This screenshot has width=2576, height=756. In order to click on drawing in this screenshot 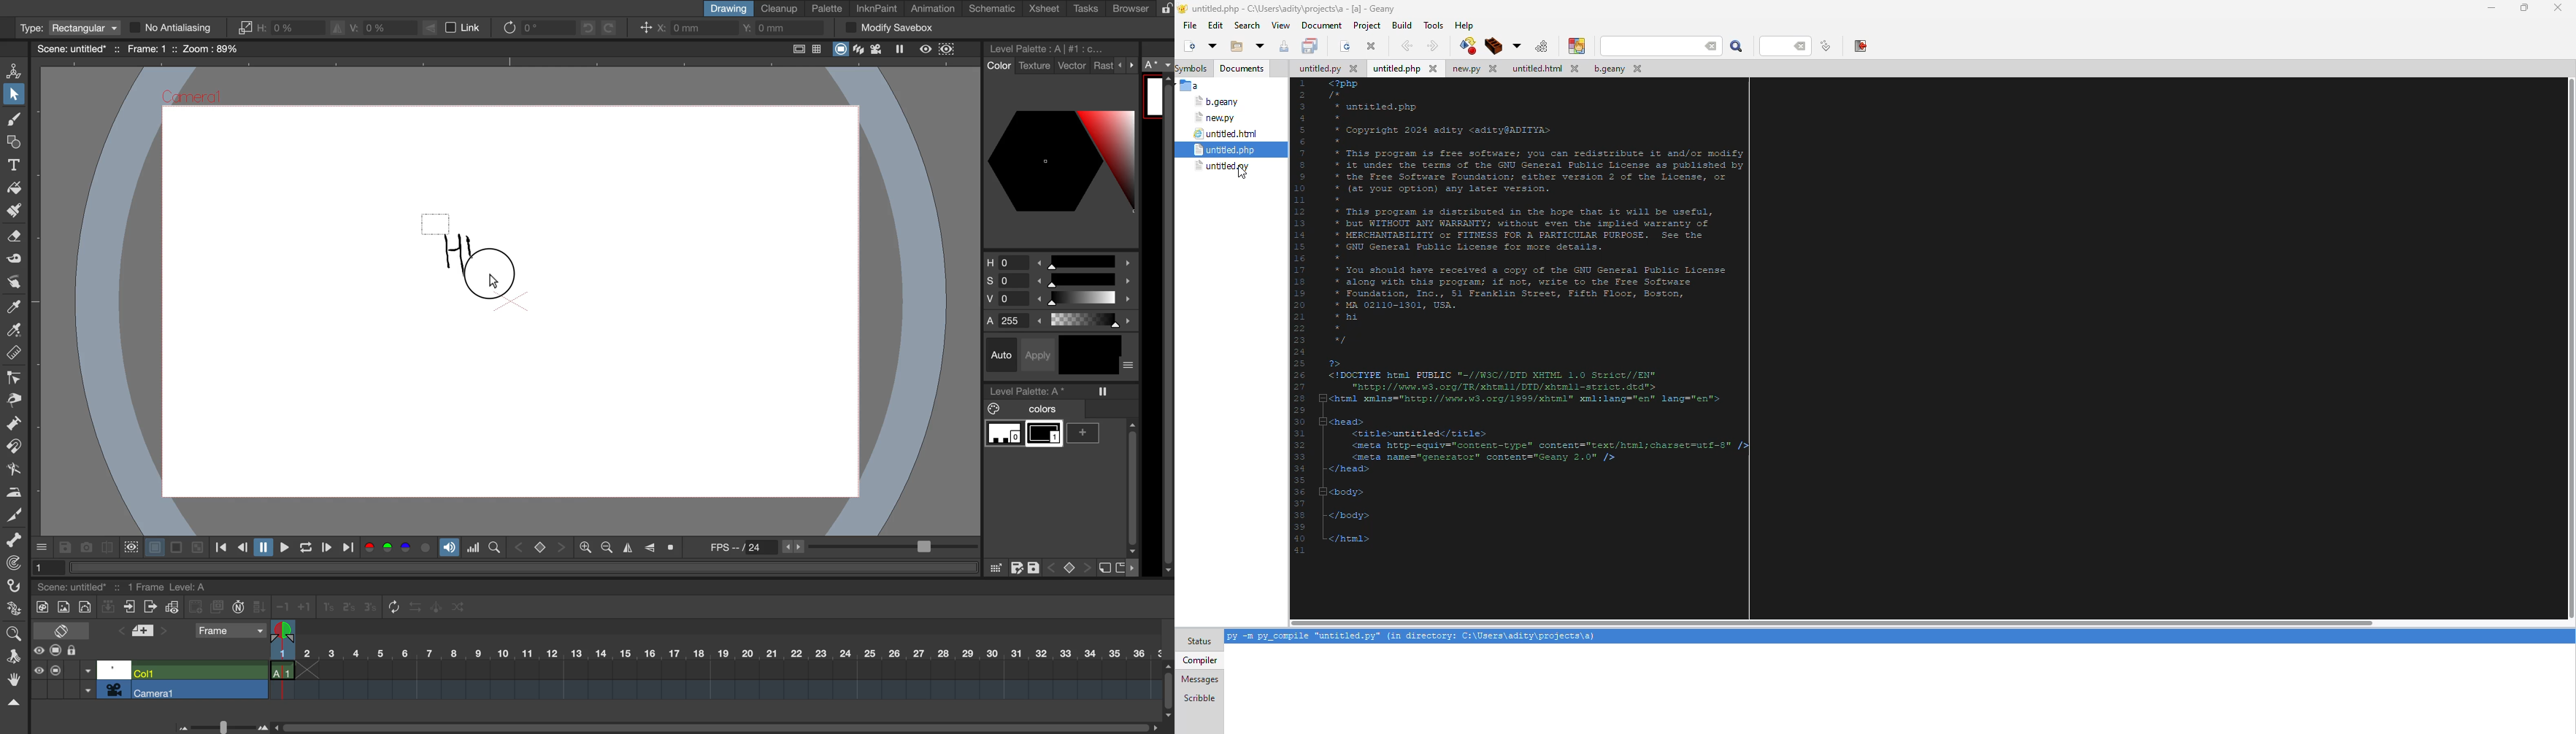, I will do `click(727, 9)`.